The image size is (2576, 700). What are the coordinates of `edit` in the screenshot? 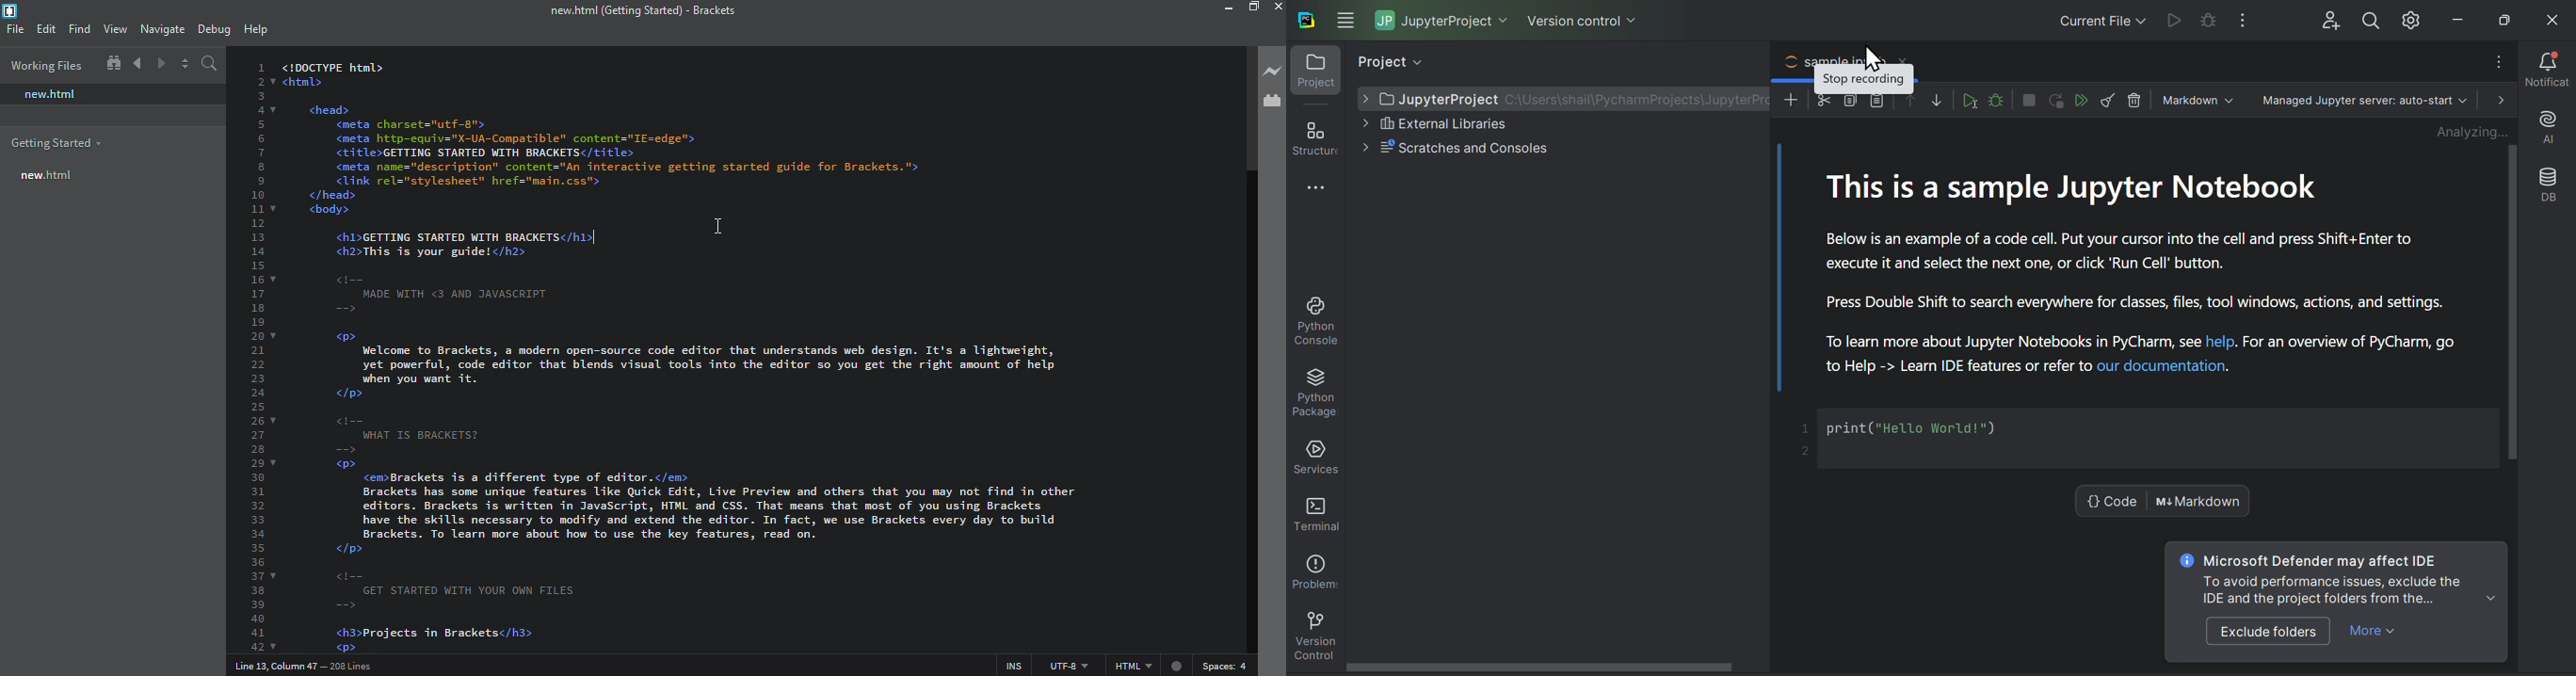 It's located at (46, 28).